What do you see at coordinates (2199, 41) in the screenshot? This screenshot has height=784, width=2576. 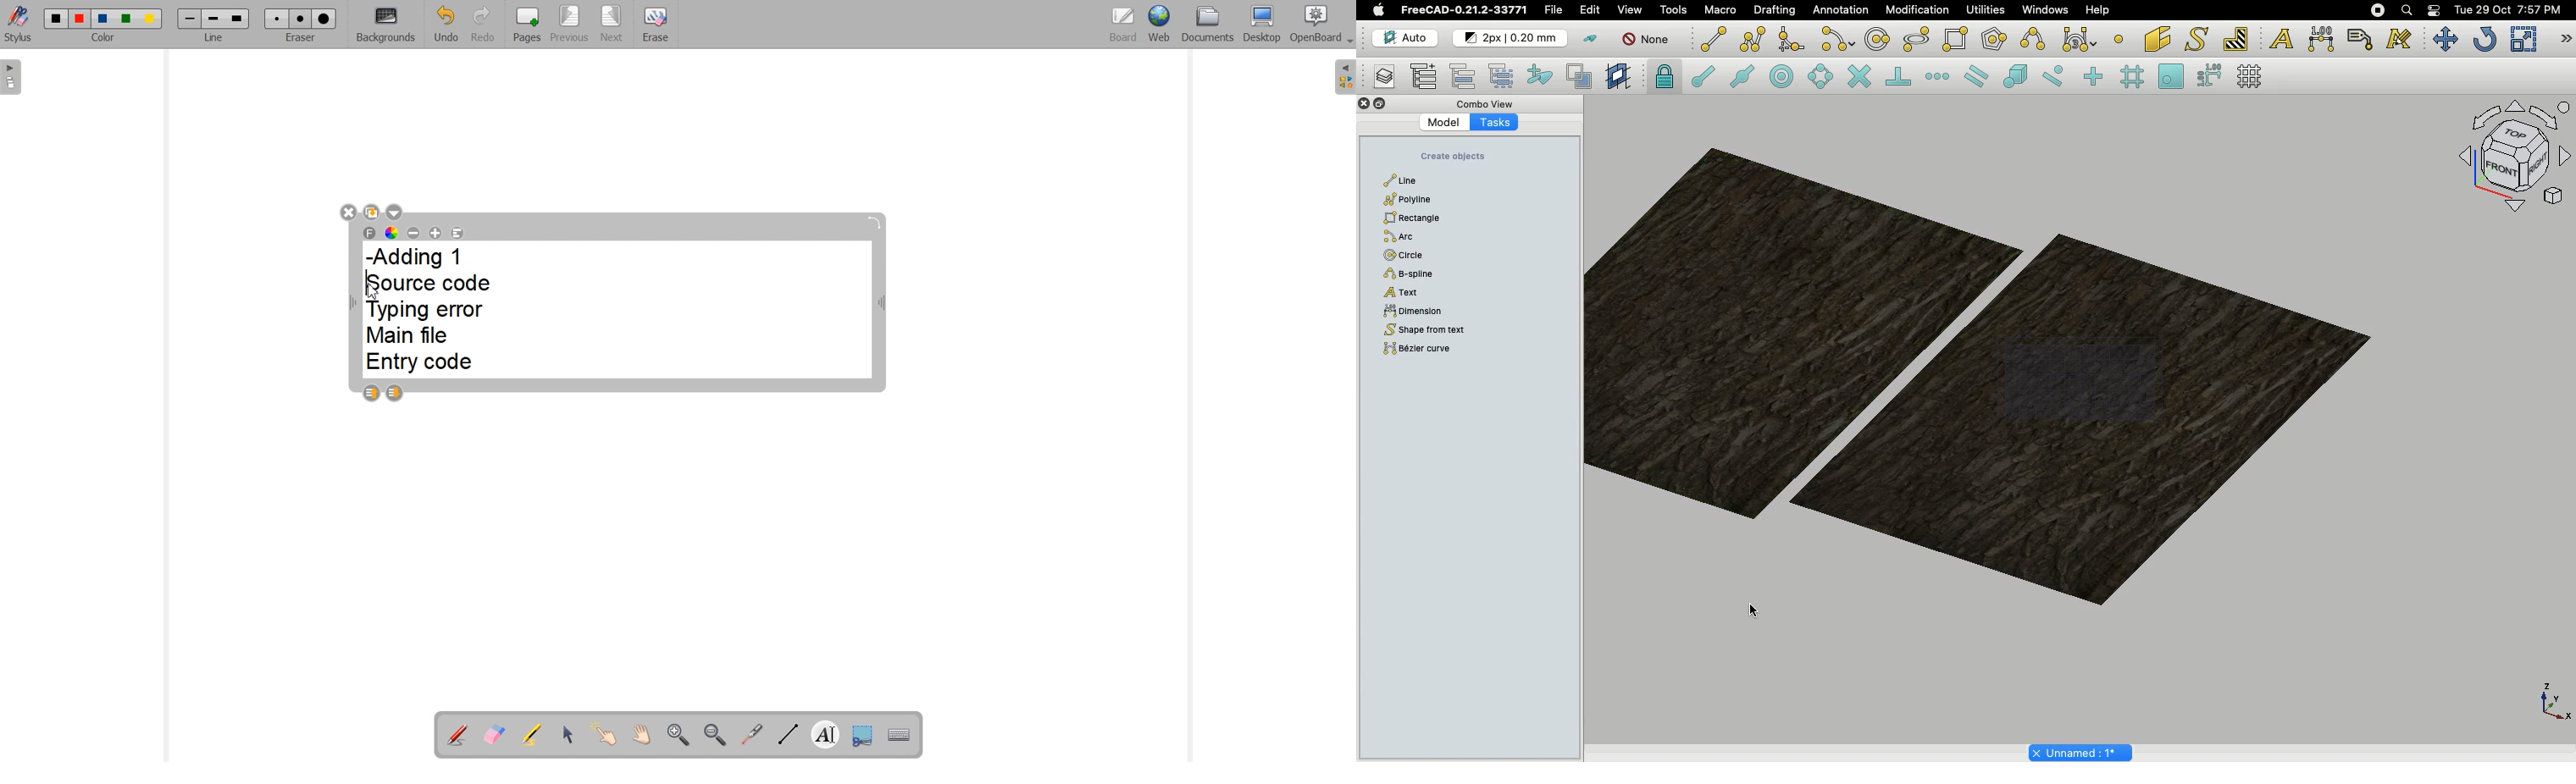 I see `Shape from text` at bounding box center [2199, 41].